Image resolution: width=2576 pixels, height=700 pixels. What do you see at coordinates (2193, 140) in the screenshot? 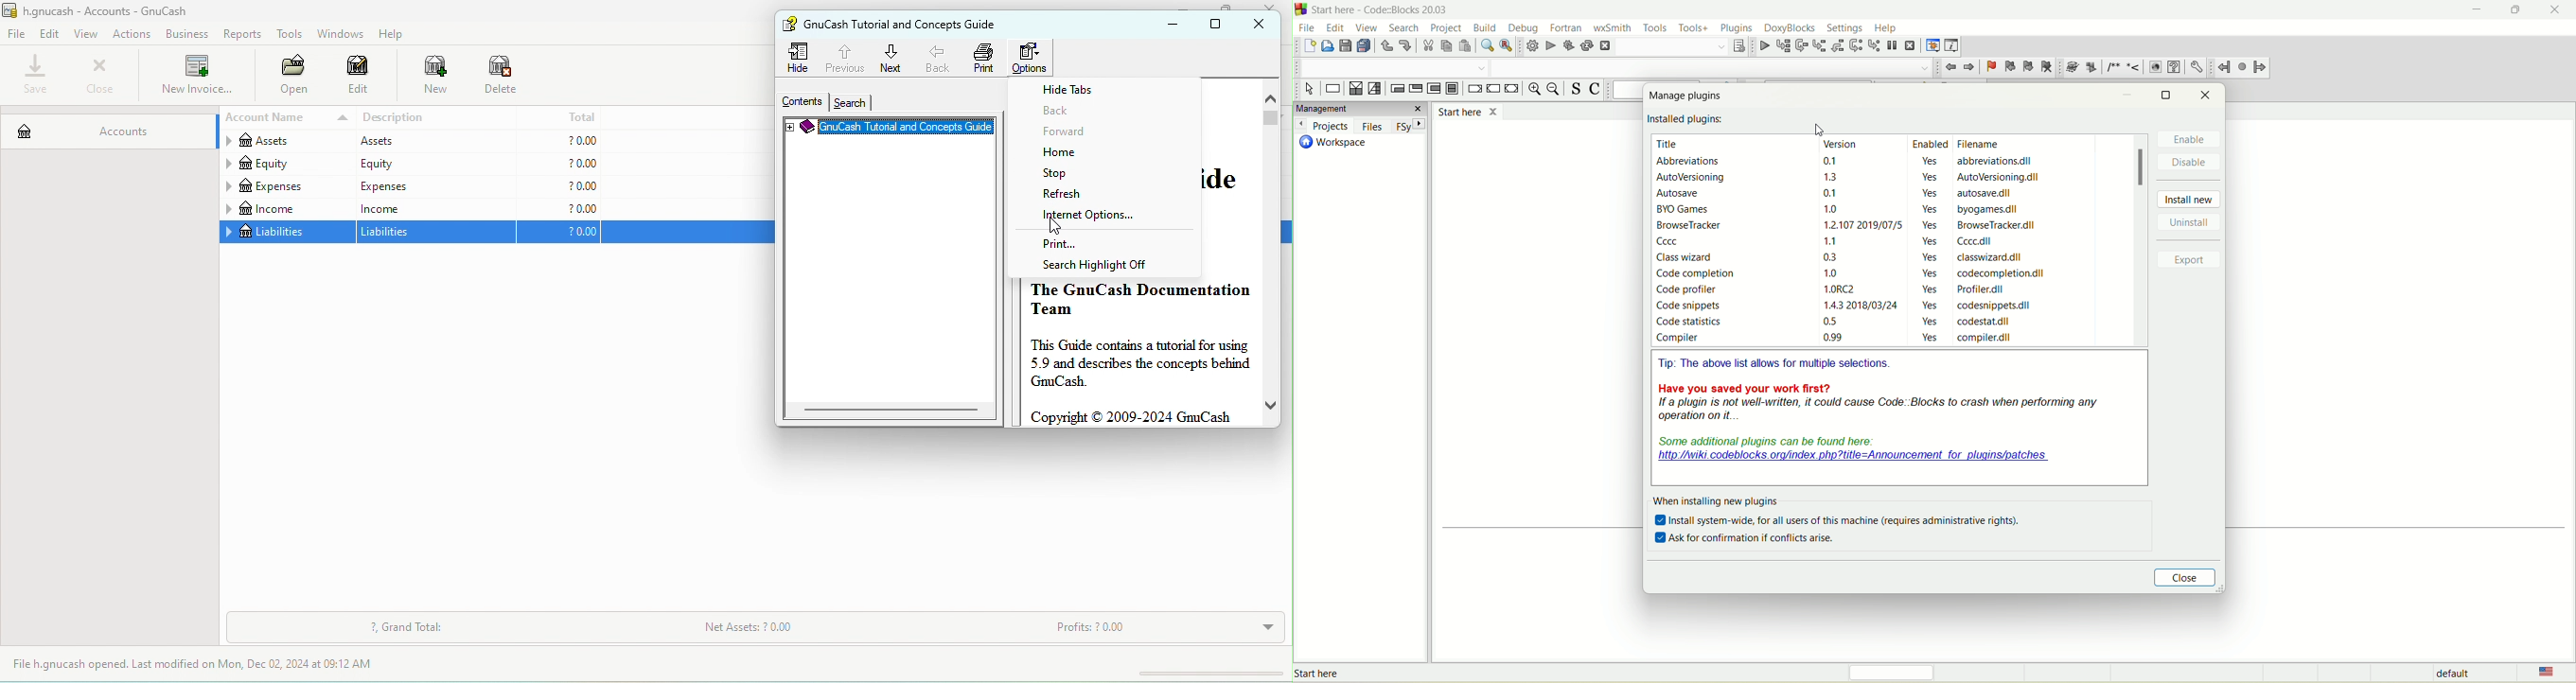
I see `enable` at bounding box center [2193, 140].